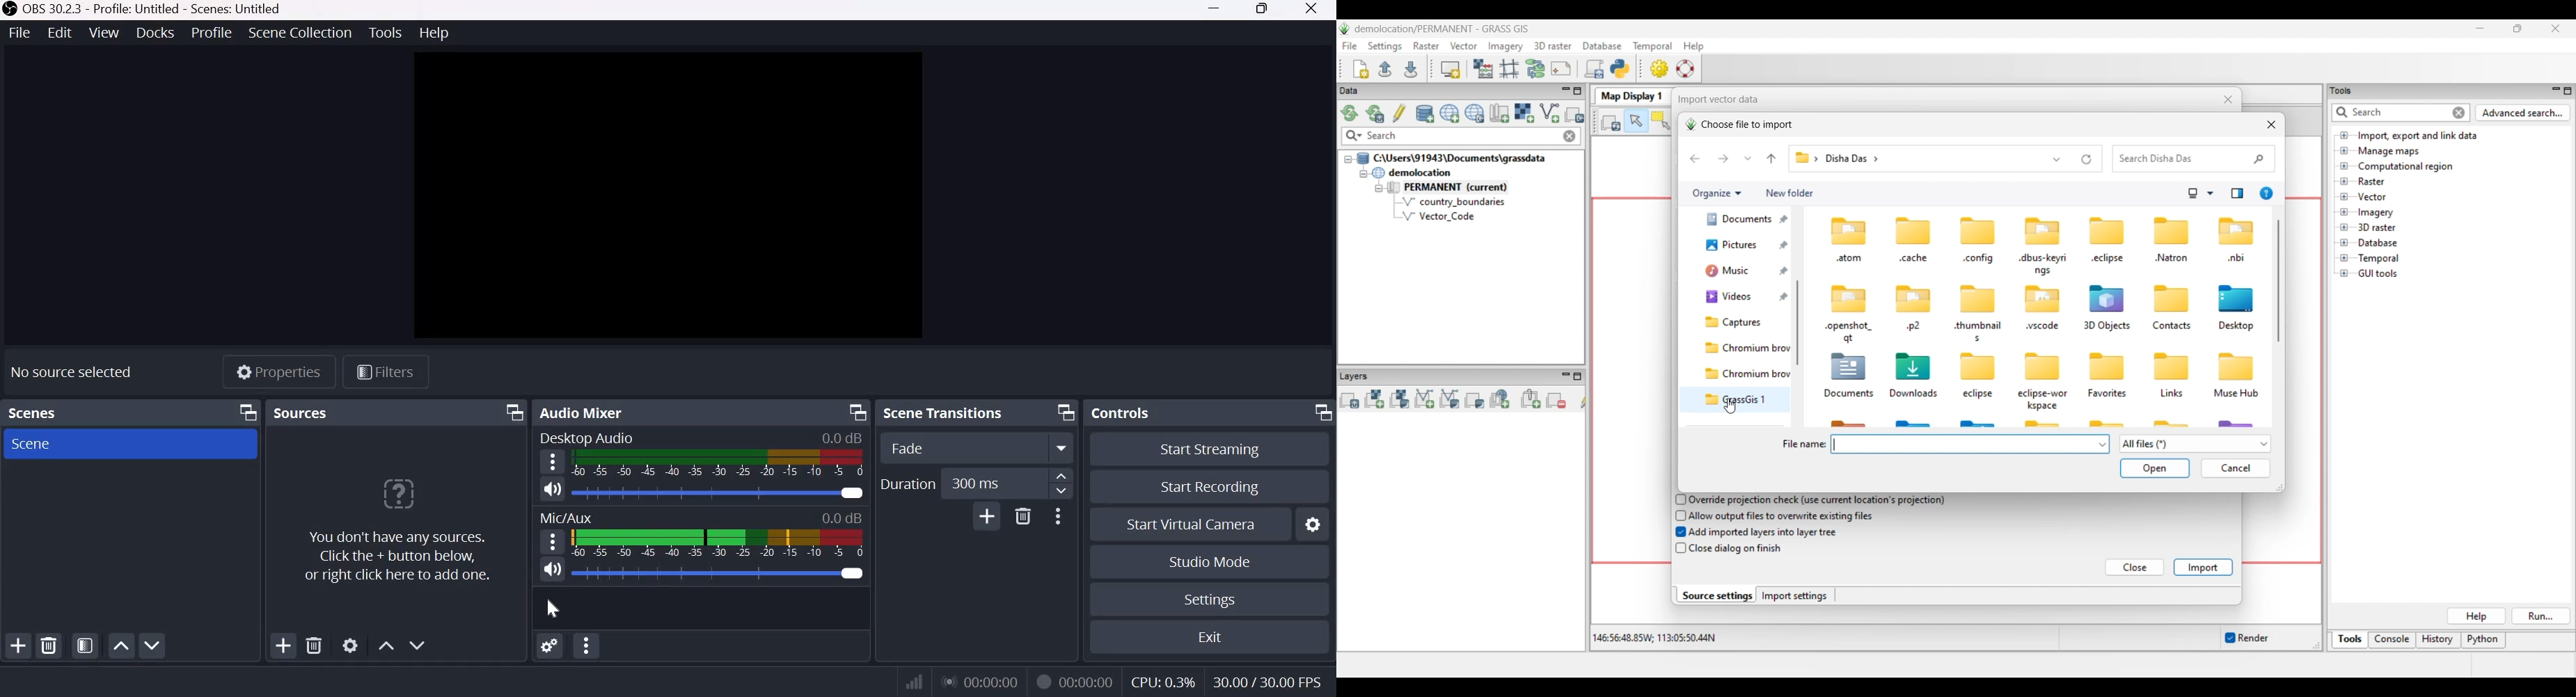 The width and height of the screenshot is (2576, 700). Describe the element at coordinates (588, 439) in the screenshot. I see `Desktop Audio` at that location.